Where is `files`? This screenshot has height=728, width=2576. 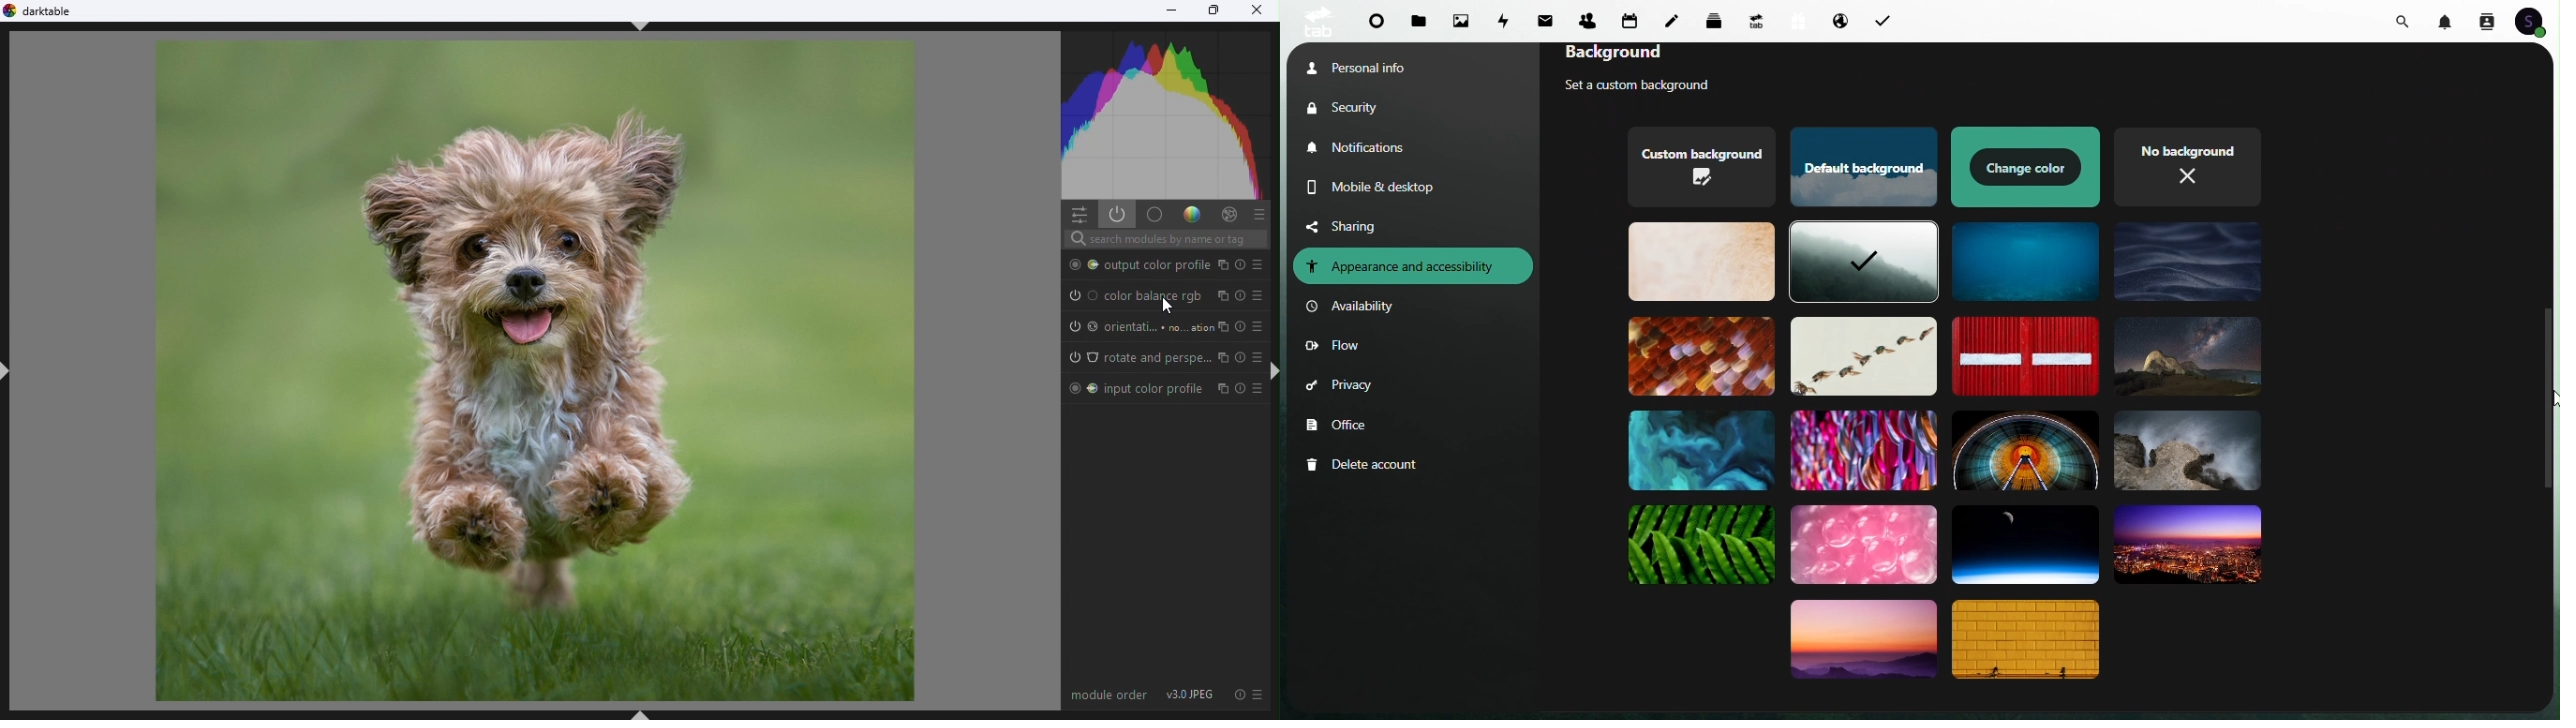
files is located at coordinates (1420, 22).